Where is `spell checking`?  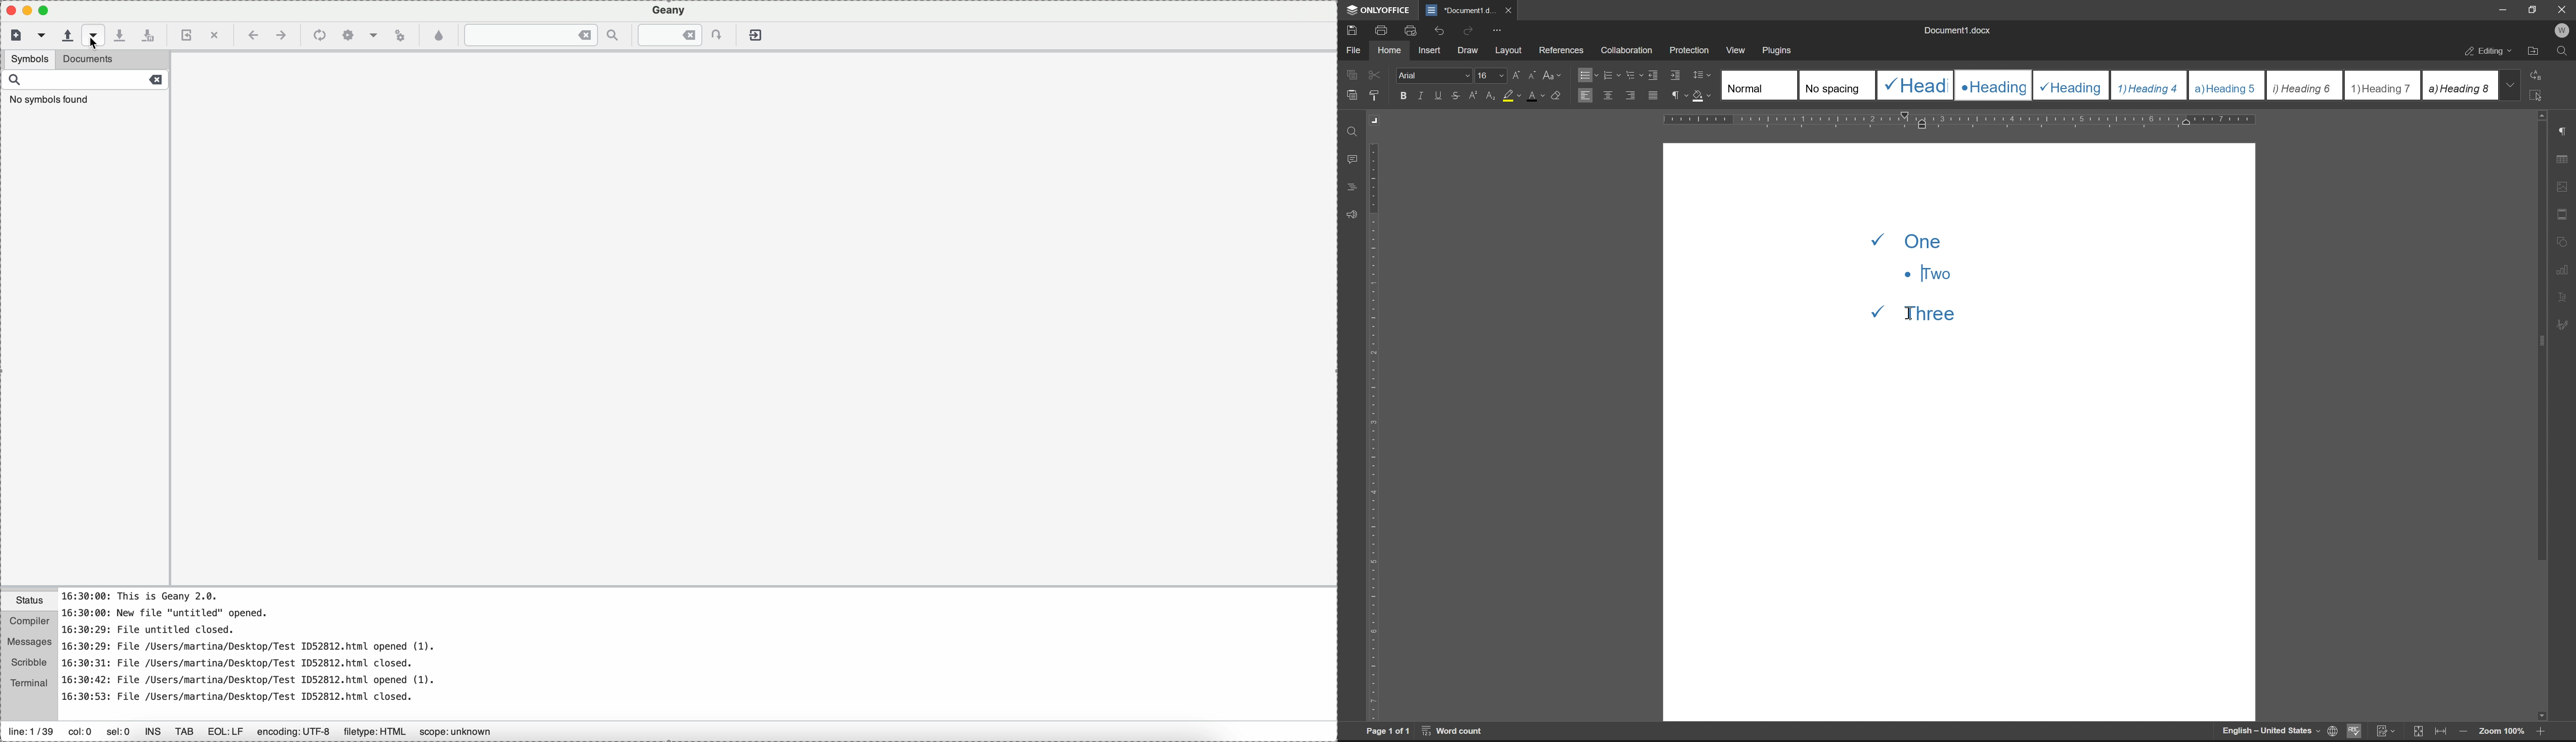 spell checking is located at coordinates (2353, 730).